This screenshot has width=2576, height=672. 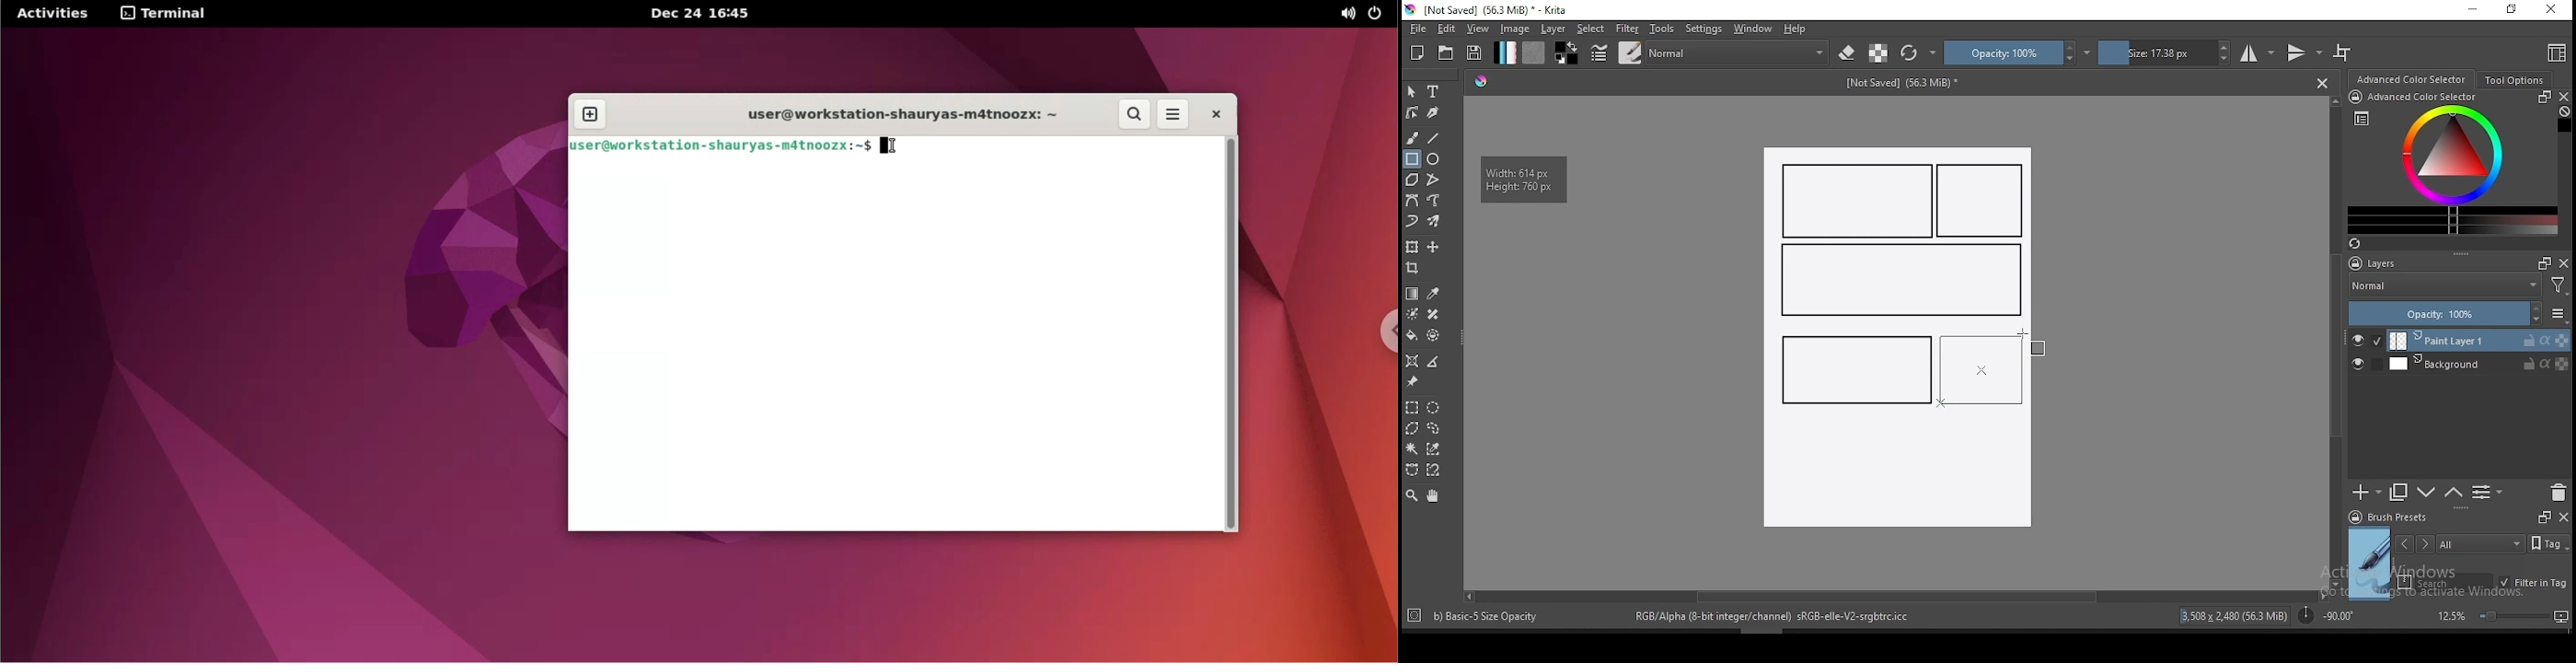 I want to click on brush settings, so click(x=1598, y=52).